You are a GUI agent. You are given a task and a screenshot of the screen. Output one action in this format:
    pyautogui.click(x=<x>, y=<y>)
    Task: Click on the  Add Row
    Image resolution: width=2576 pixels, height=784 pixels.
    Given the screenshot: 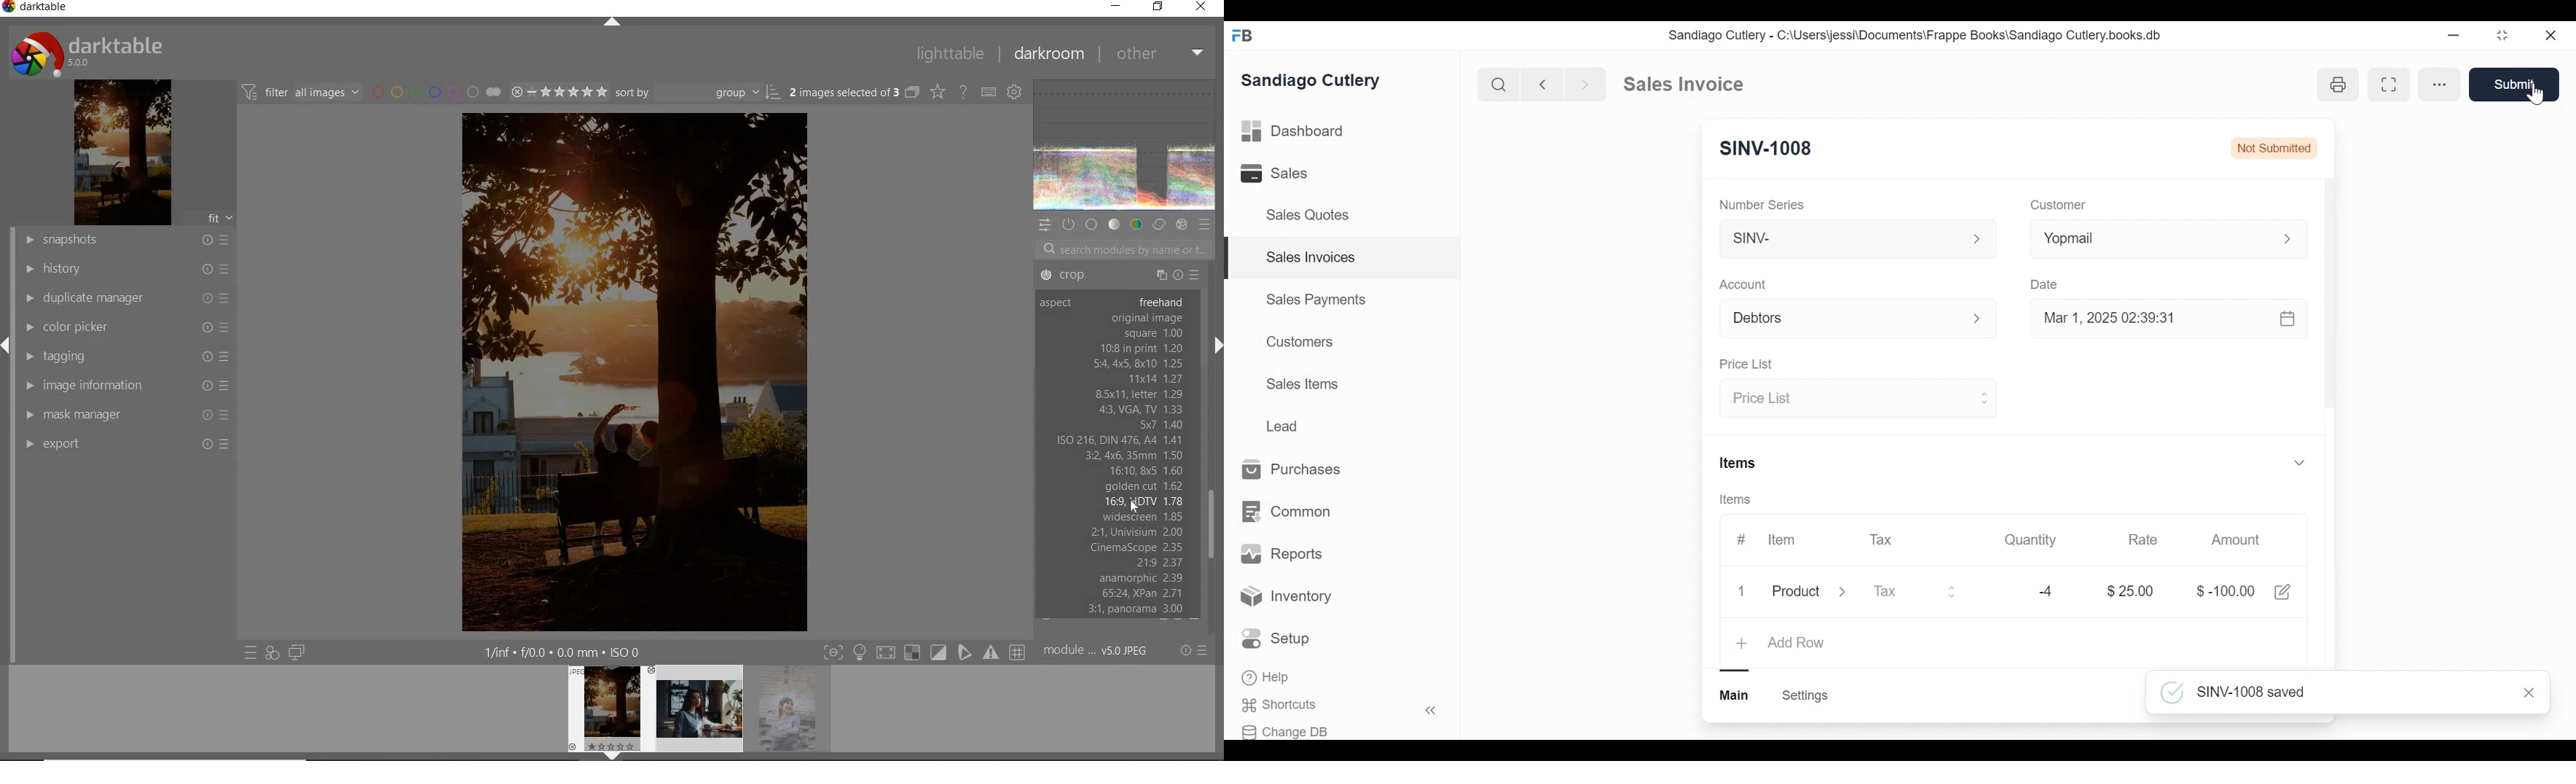 What is the action you would take?
    pyautogui.click(x=1781, y=643)
    